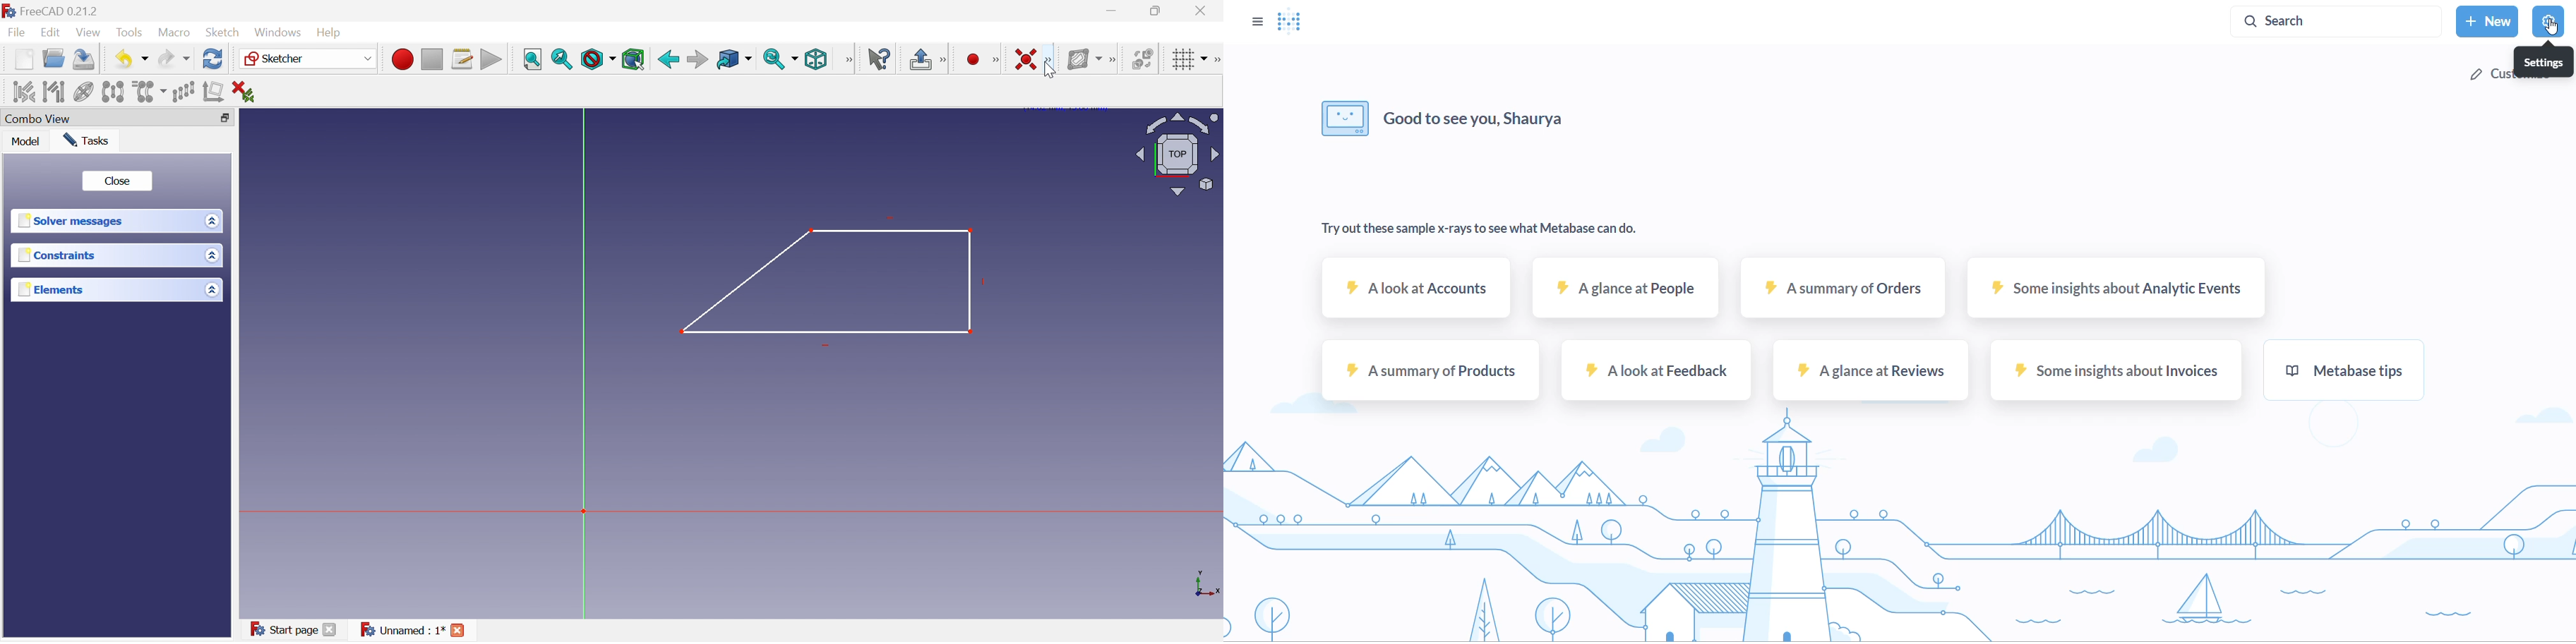 The width and height of the screenshot is (2576, 644). Describe the element at coordinates (402, 631) in the screenshot. I see `Unnamed : 1*` at that location.